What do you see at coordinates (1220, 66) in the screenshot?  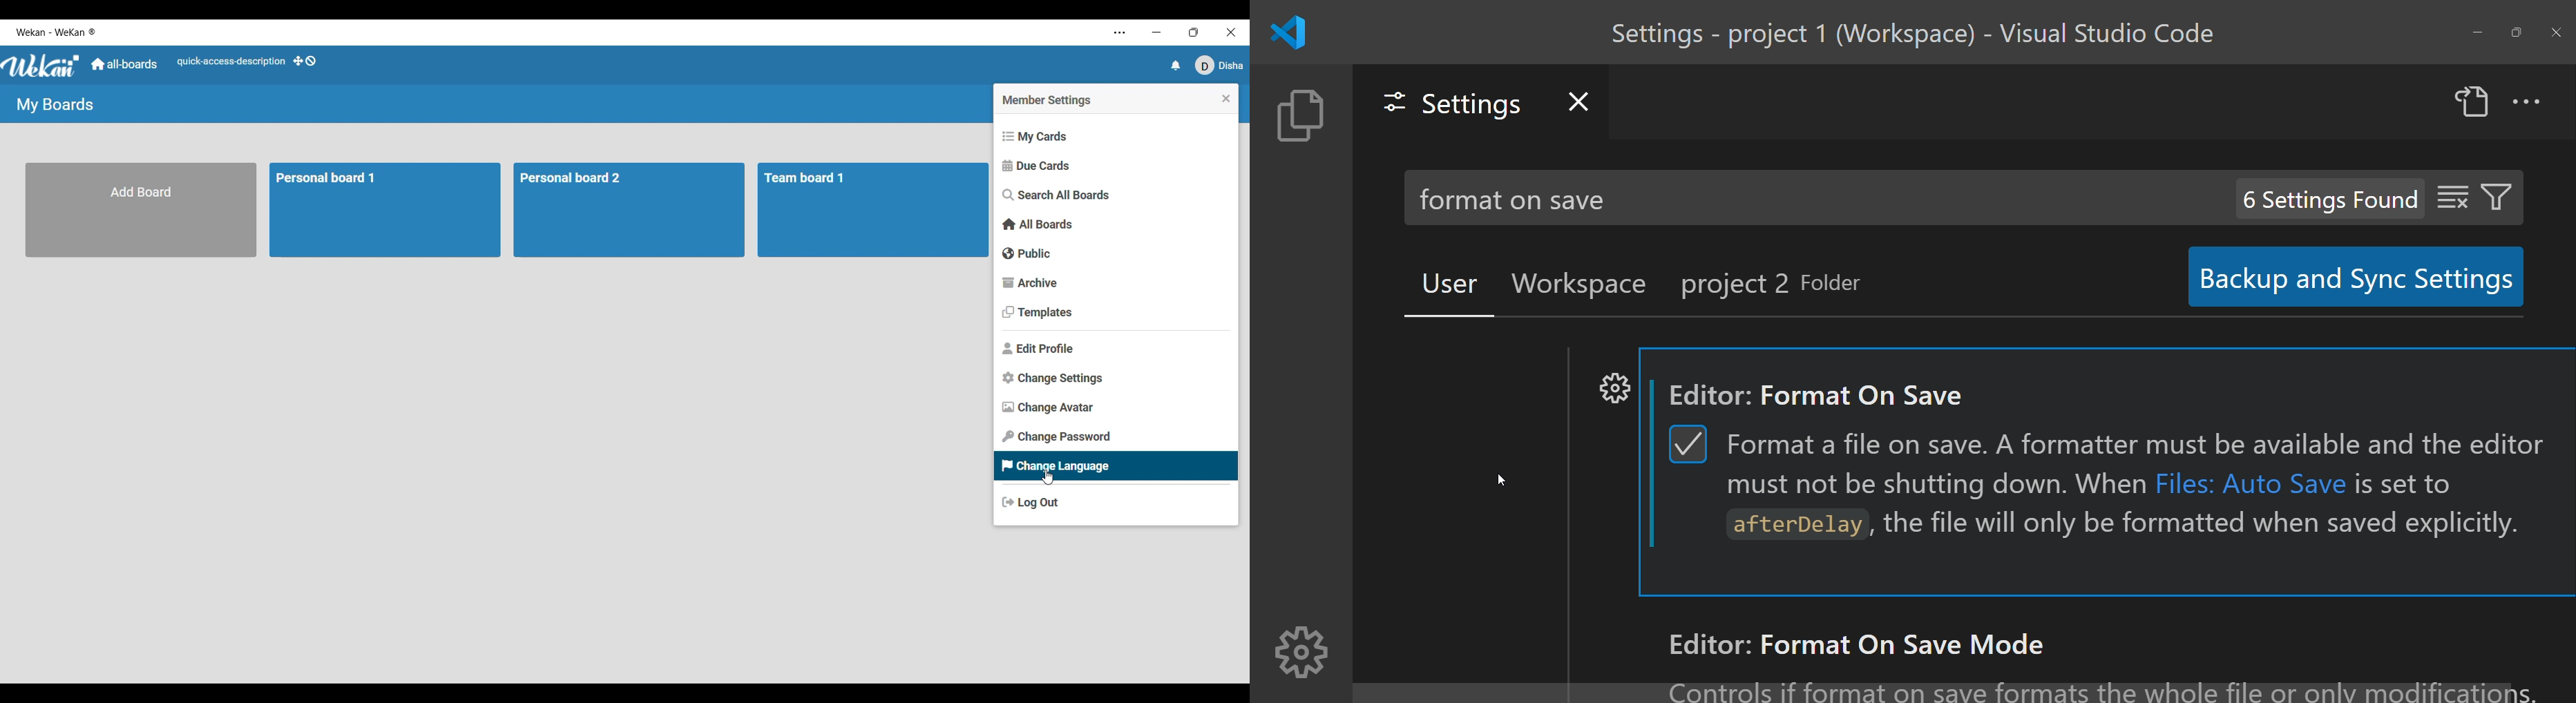 I see `Disha` at bounding box center [1220, 66].